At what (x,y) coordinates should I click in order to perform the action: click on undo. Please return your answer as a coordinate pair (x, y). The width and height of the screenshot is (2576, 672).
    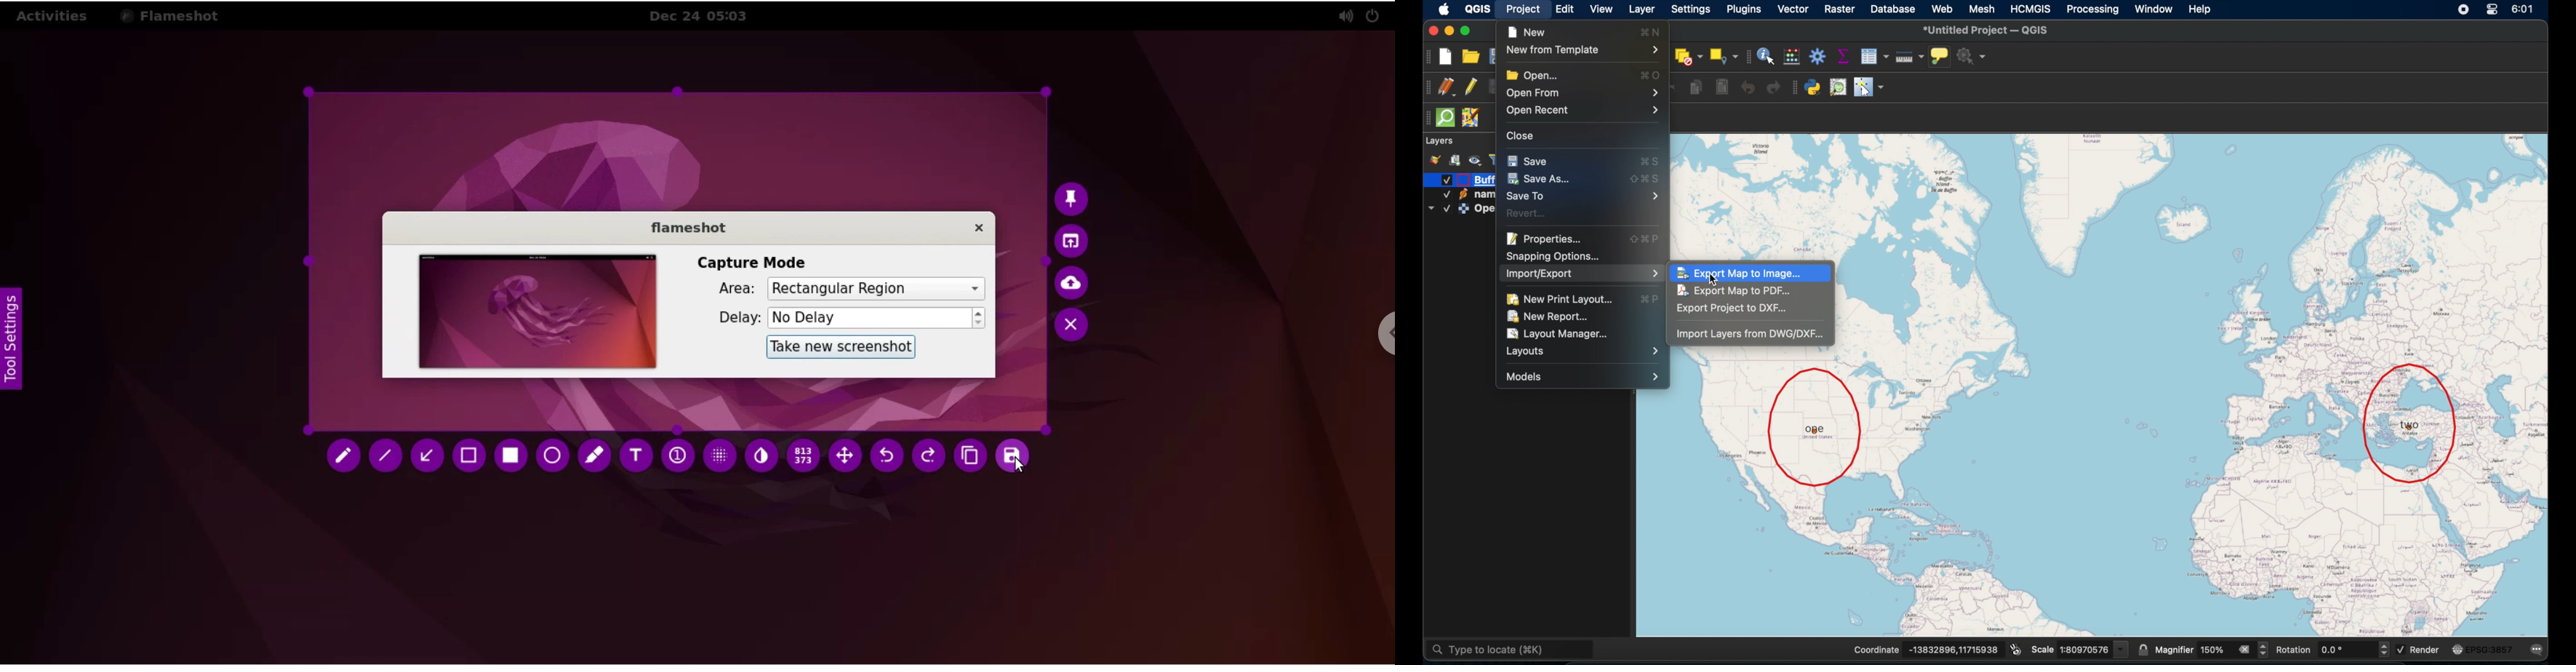
    Looking at the image, I should click on (1747, 87).